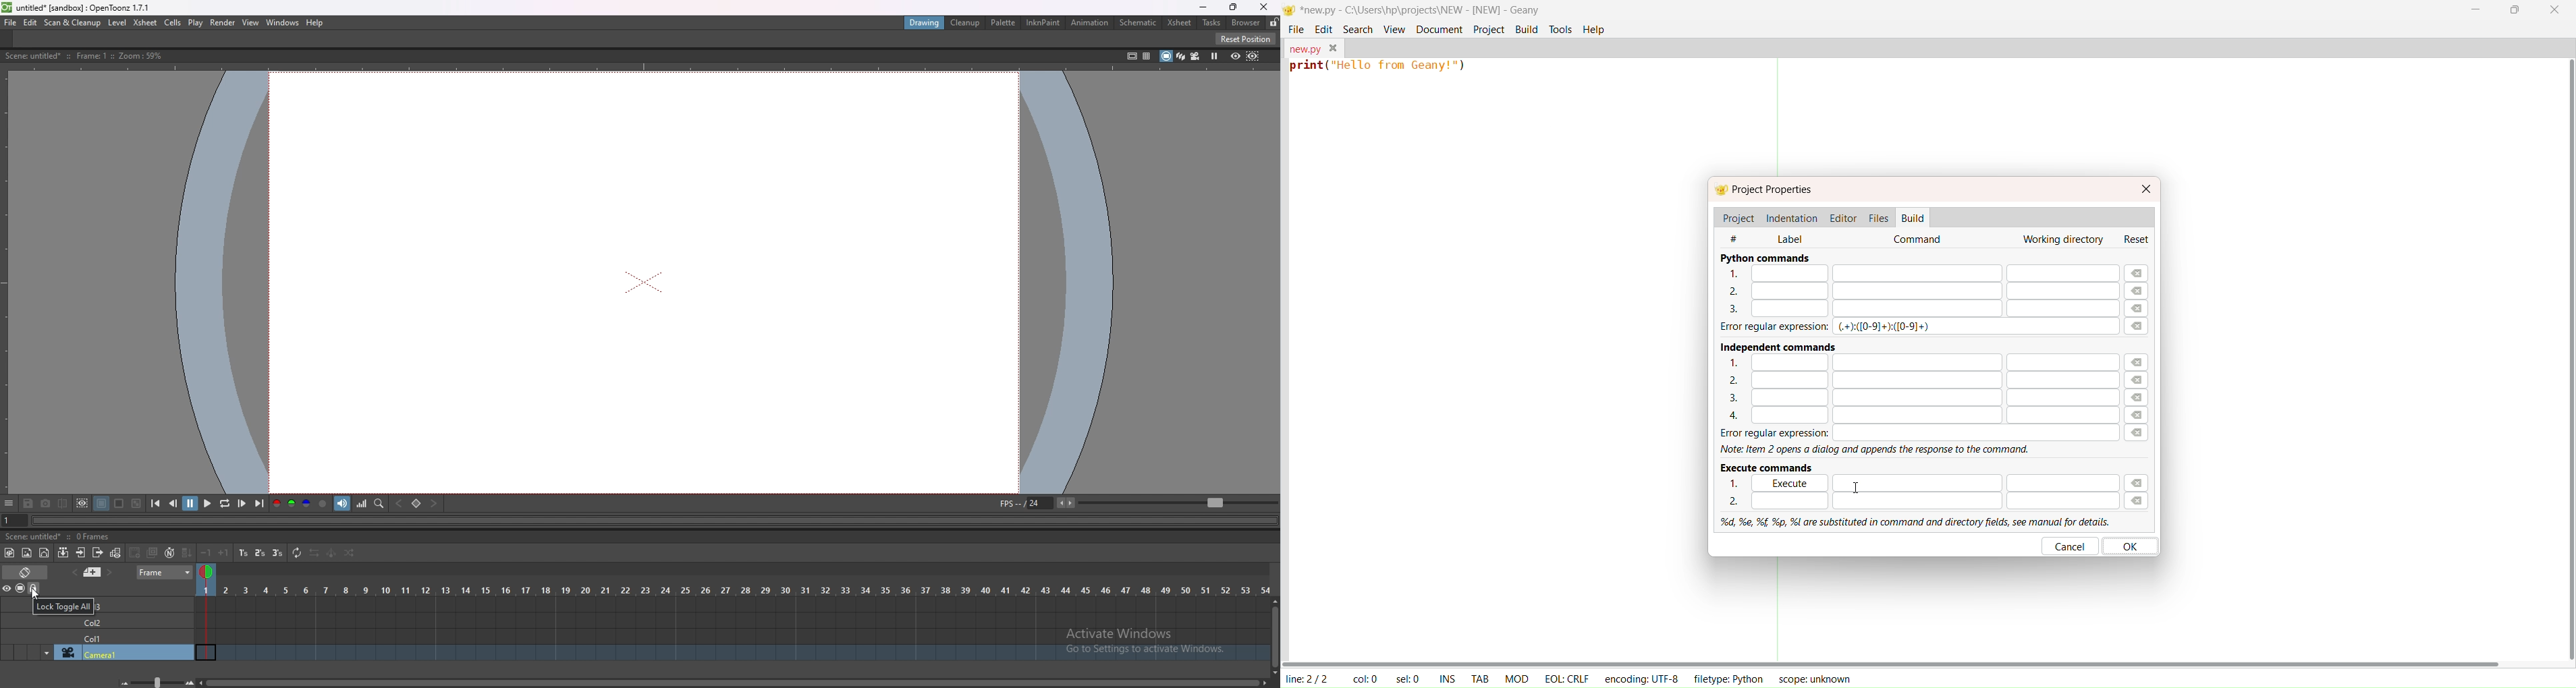 This screenshot has width=2576, height=700. I want to click on project, so click(1738, 218).